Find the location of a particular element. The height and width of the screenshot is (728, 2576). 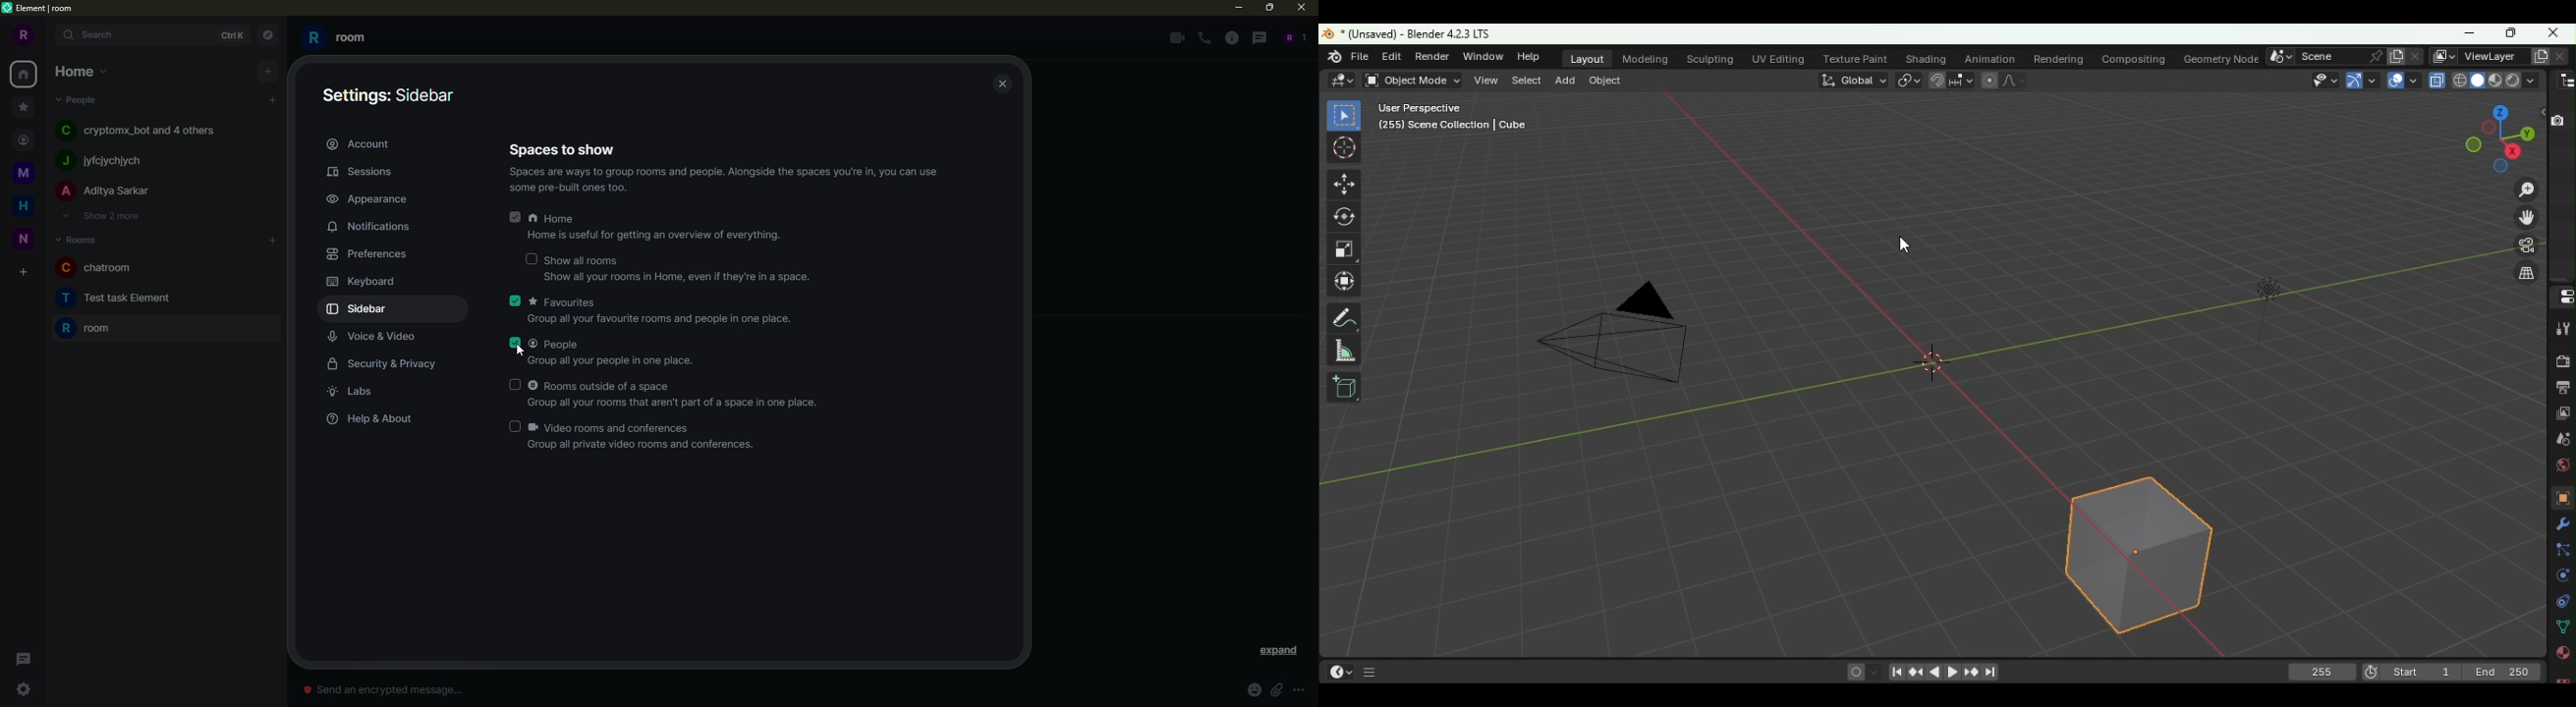

Jump to previous/next frame is located at coordinates (1918, 674).